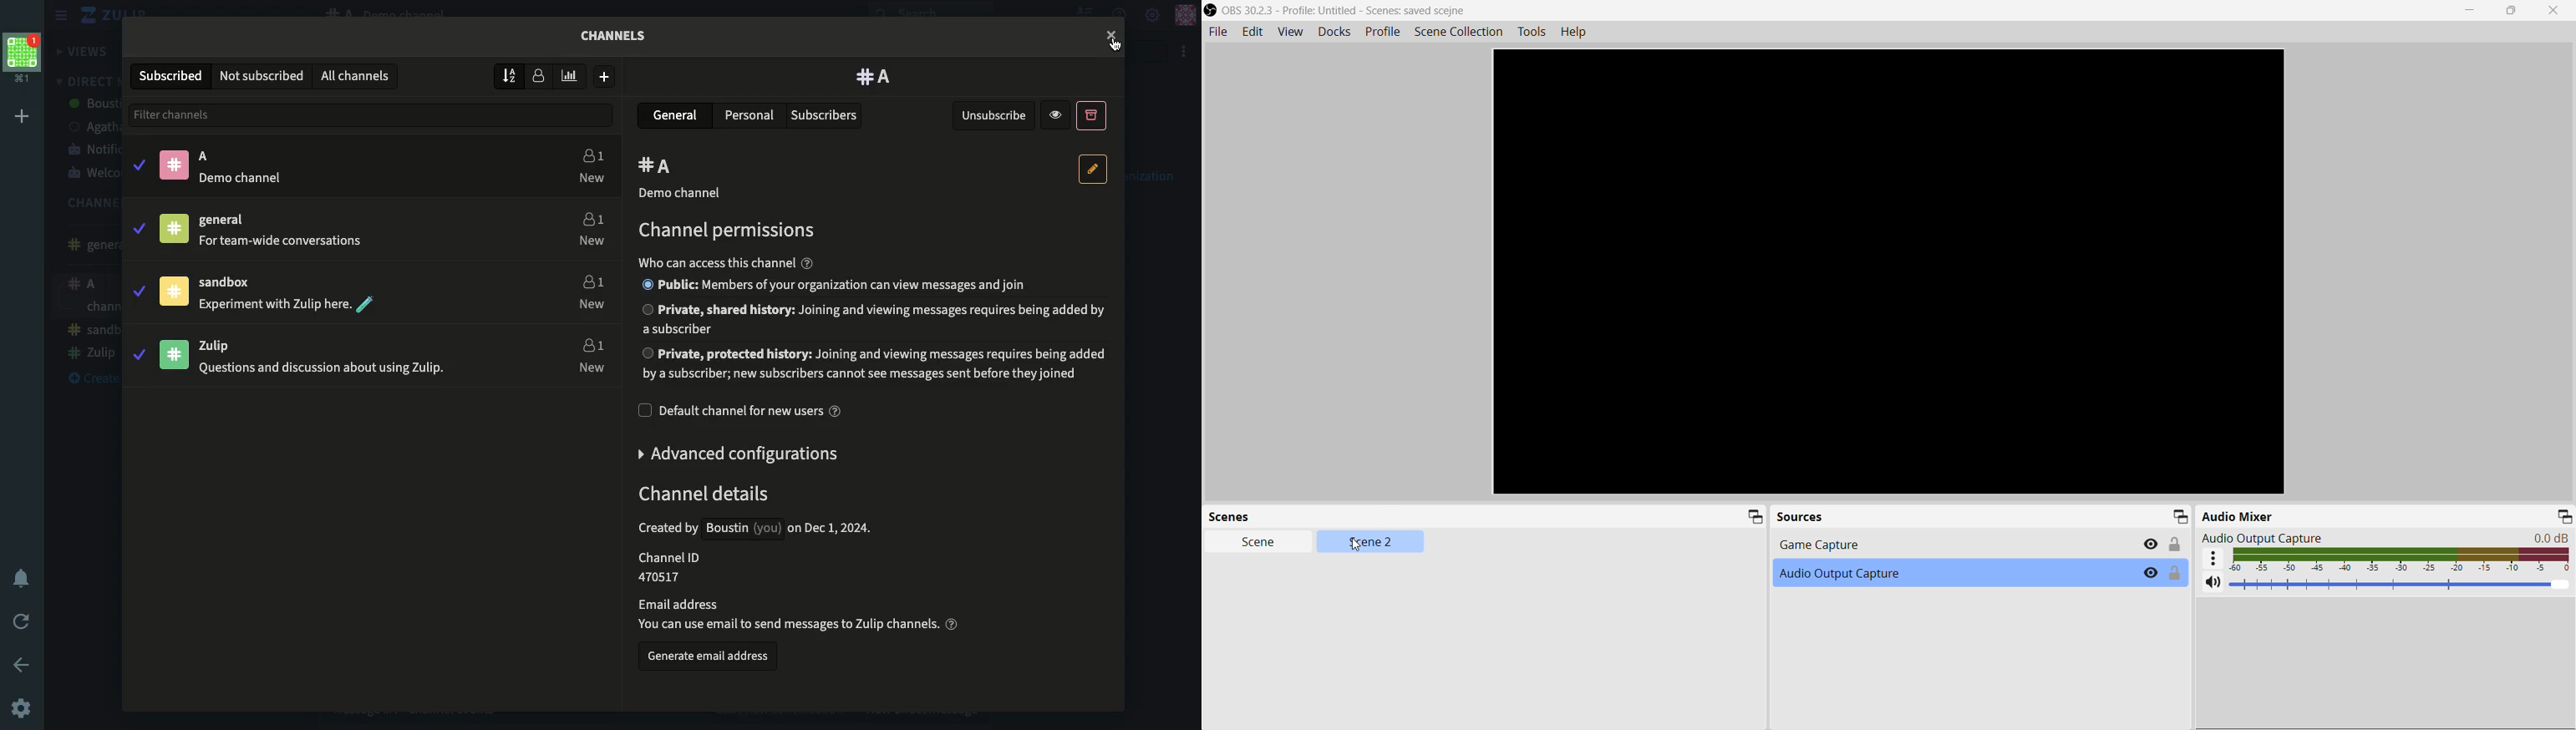 This screenshot has height=756, width=2576. I want to click on Profile, so click(1383, 31).